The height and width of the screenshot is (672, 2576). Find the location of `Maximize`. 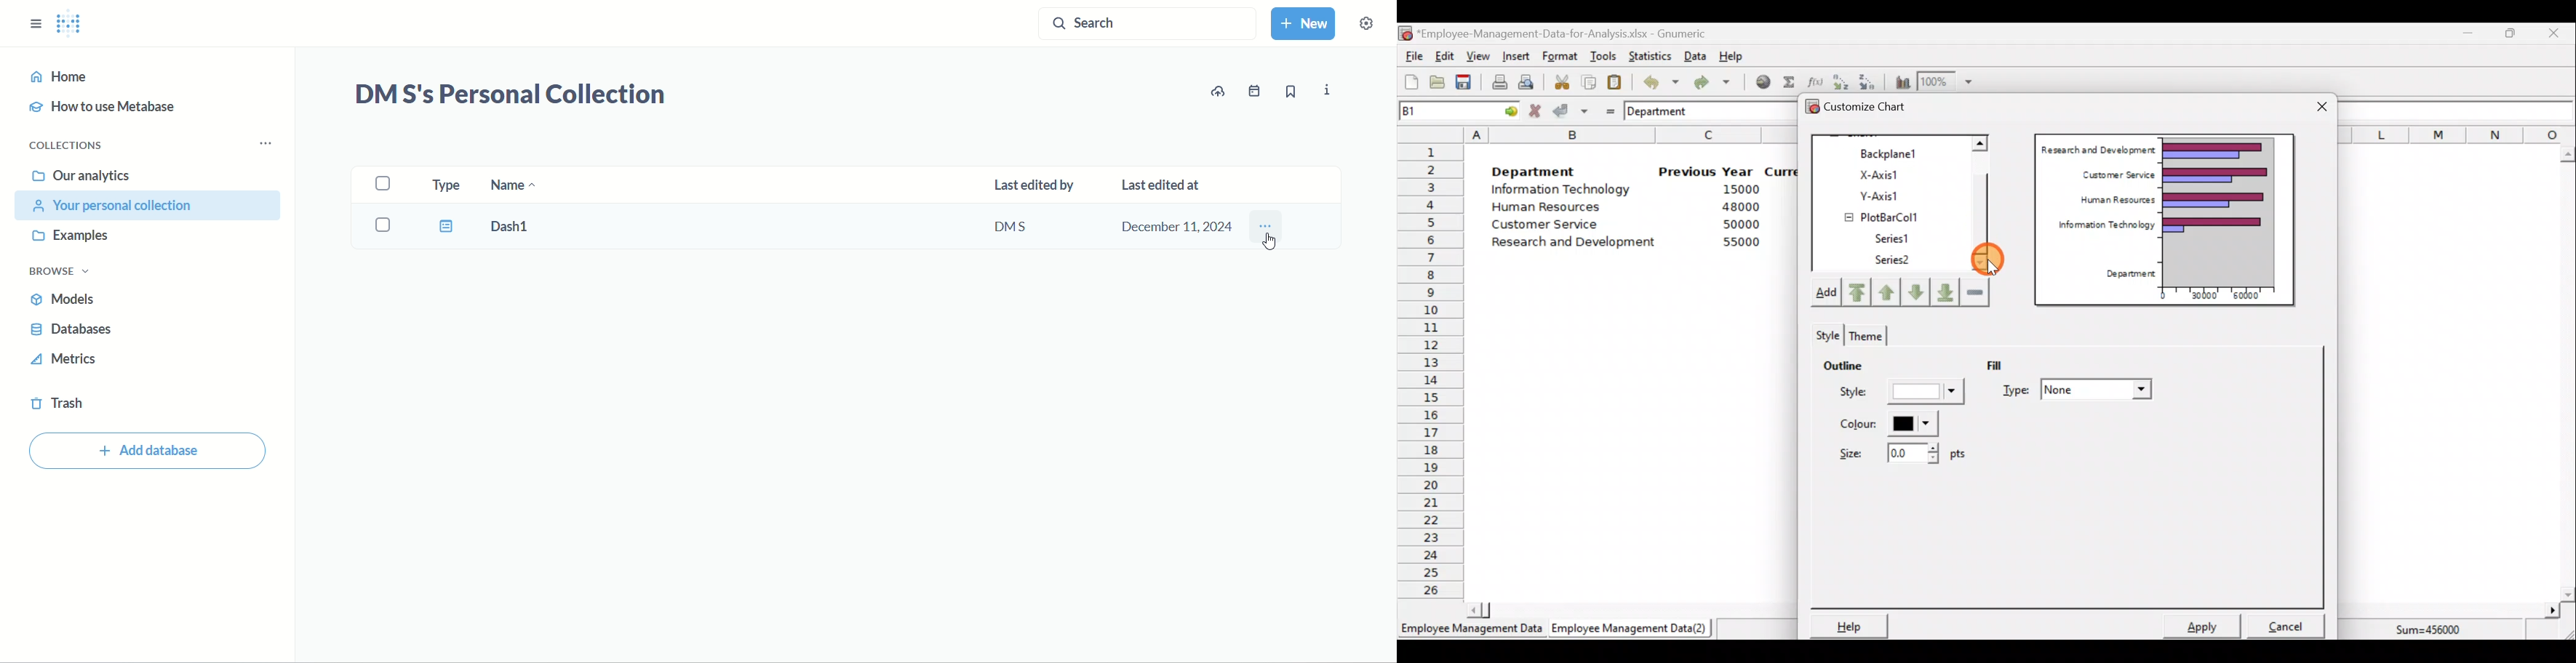

Maximize is located at coordinates (2511, 33).